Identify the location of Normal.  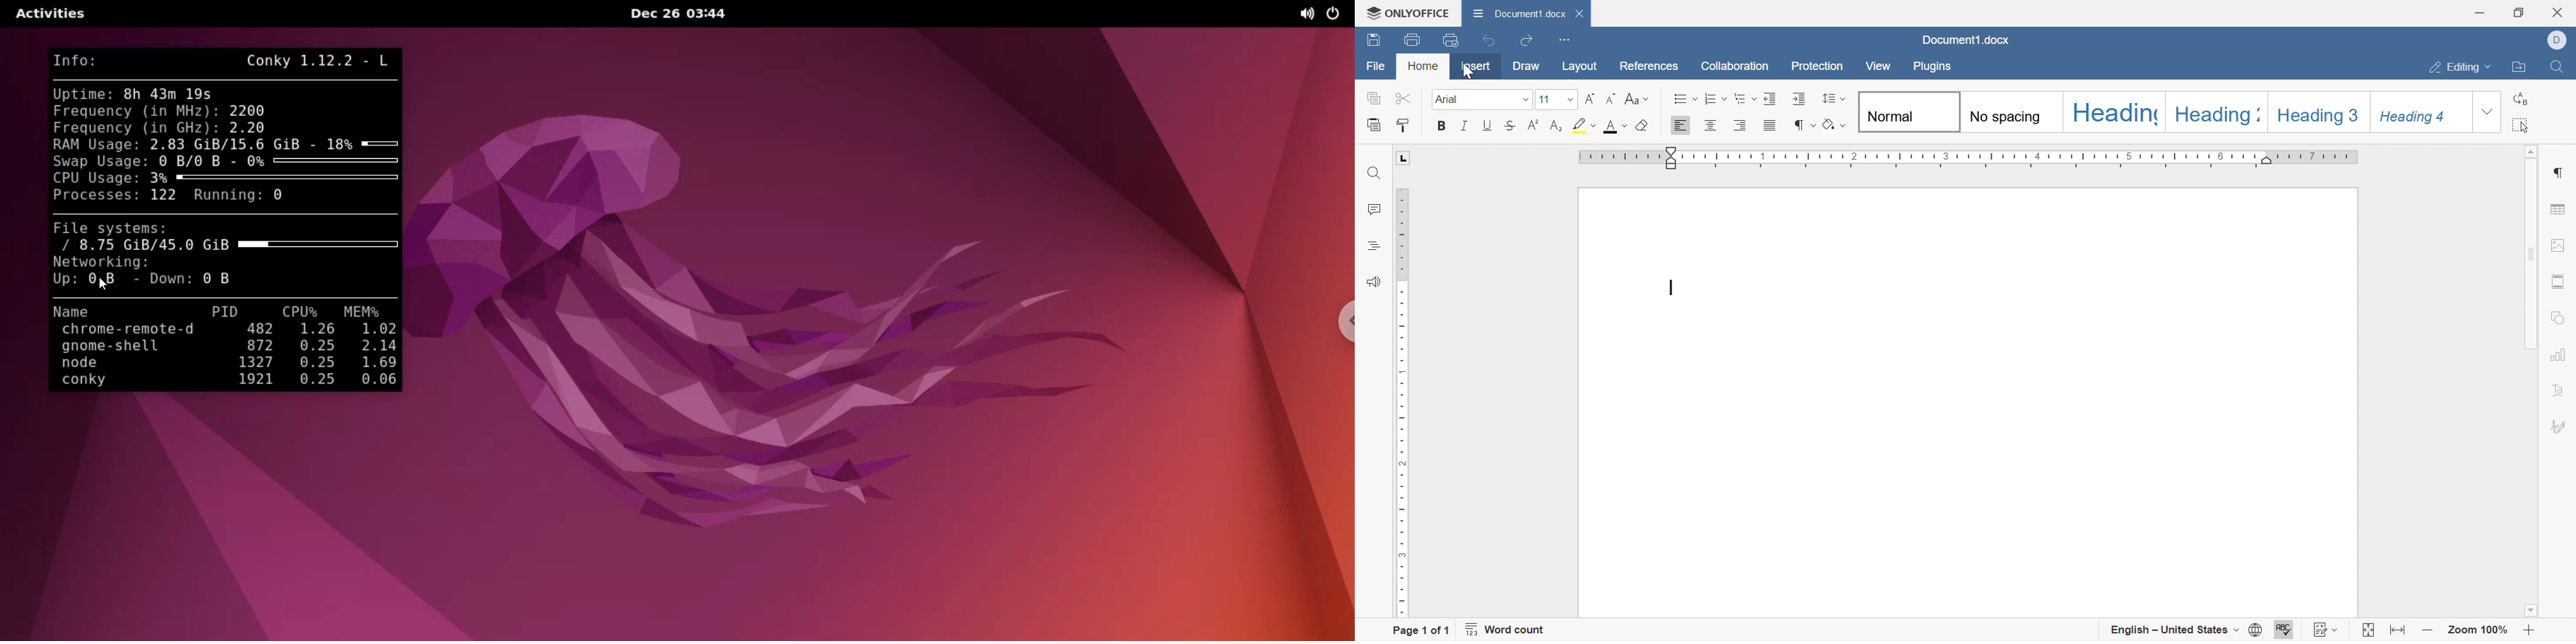
(1892, 117).